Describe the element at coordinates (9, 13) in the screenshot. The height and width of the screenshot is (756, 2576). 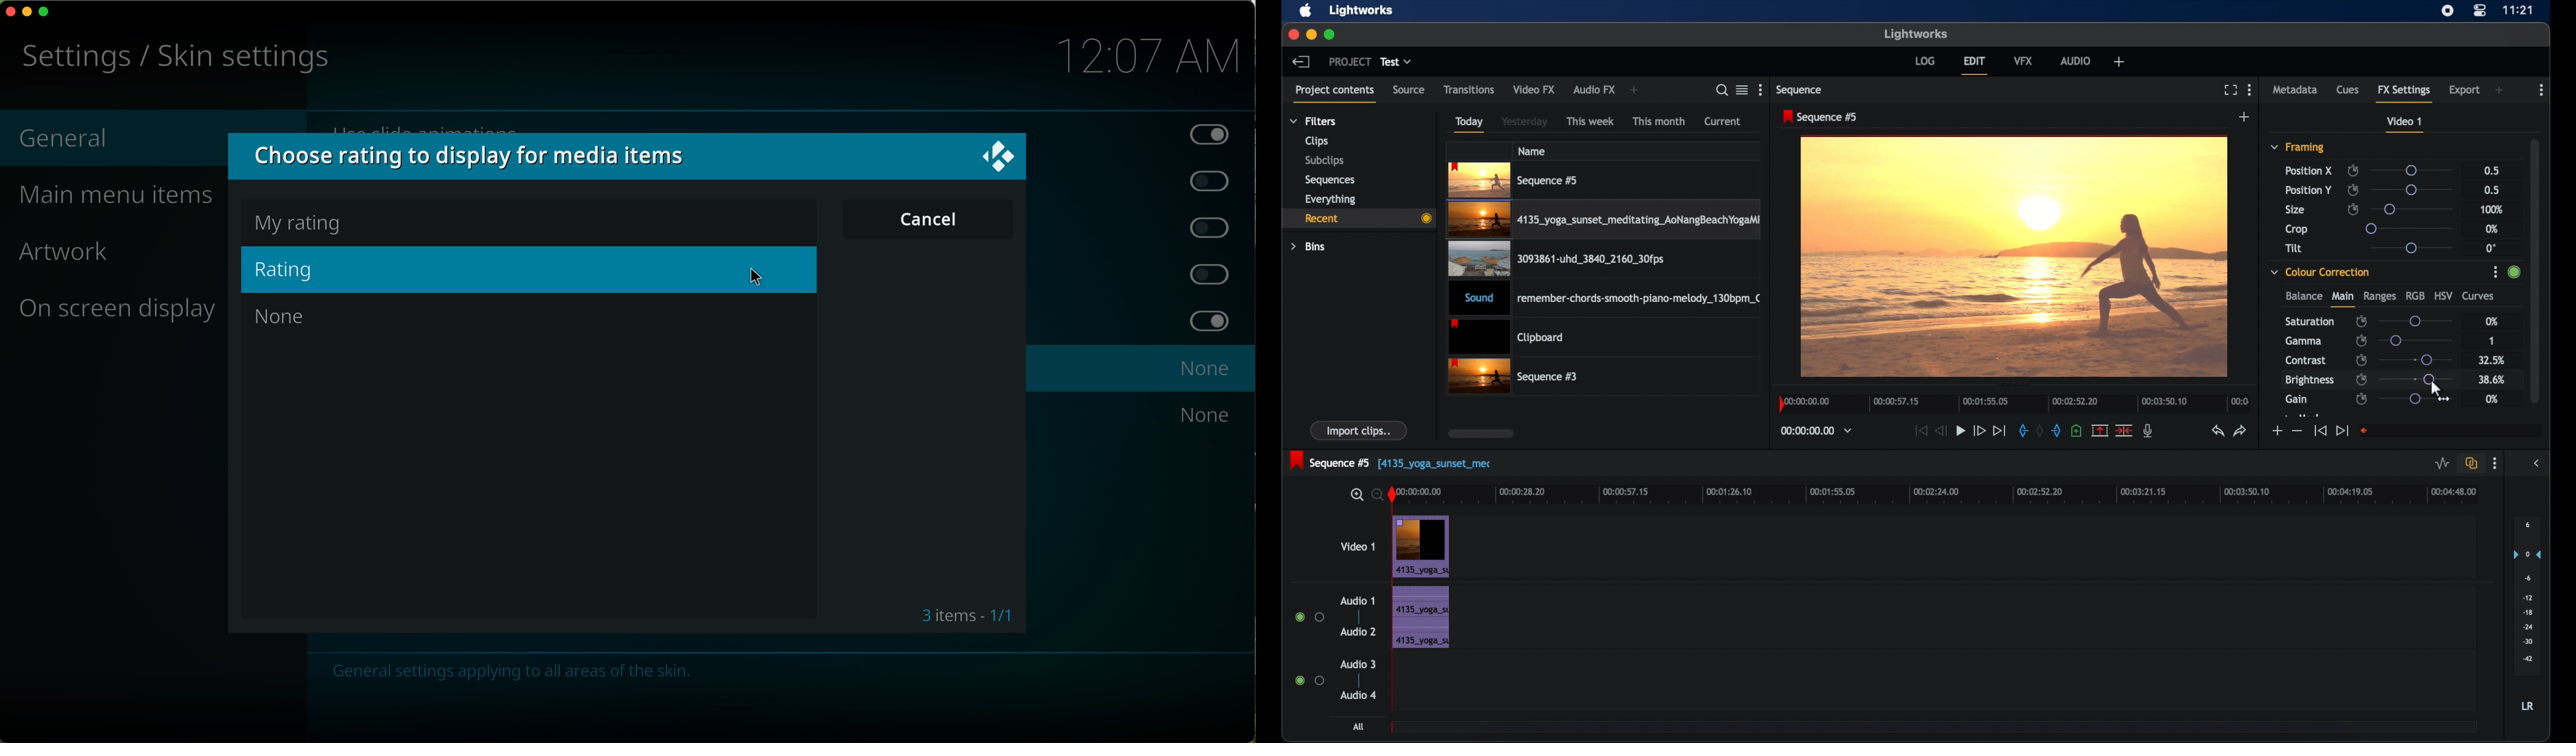
I see `close program` at that location.